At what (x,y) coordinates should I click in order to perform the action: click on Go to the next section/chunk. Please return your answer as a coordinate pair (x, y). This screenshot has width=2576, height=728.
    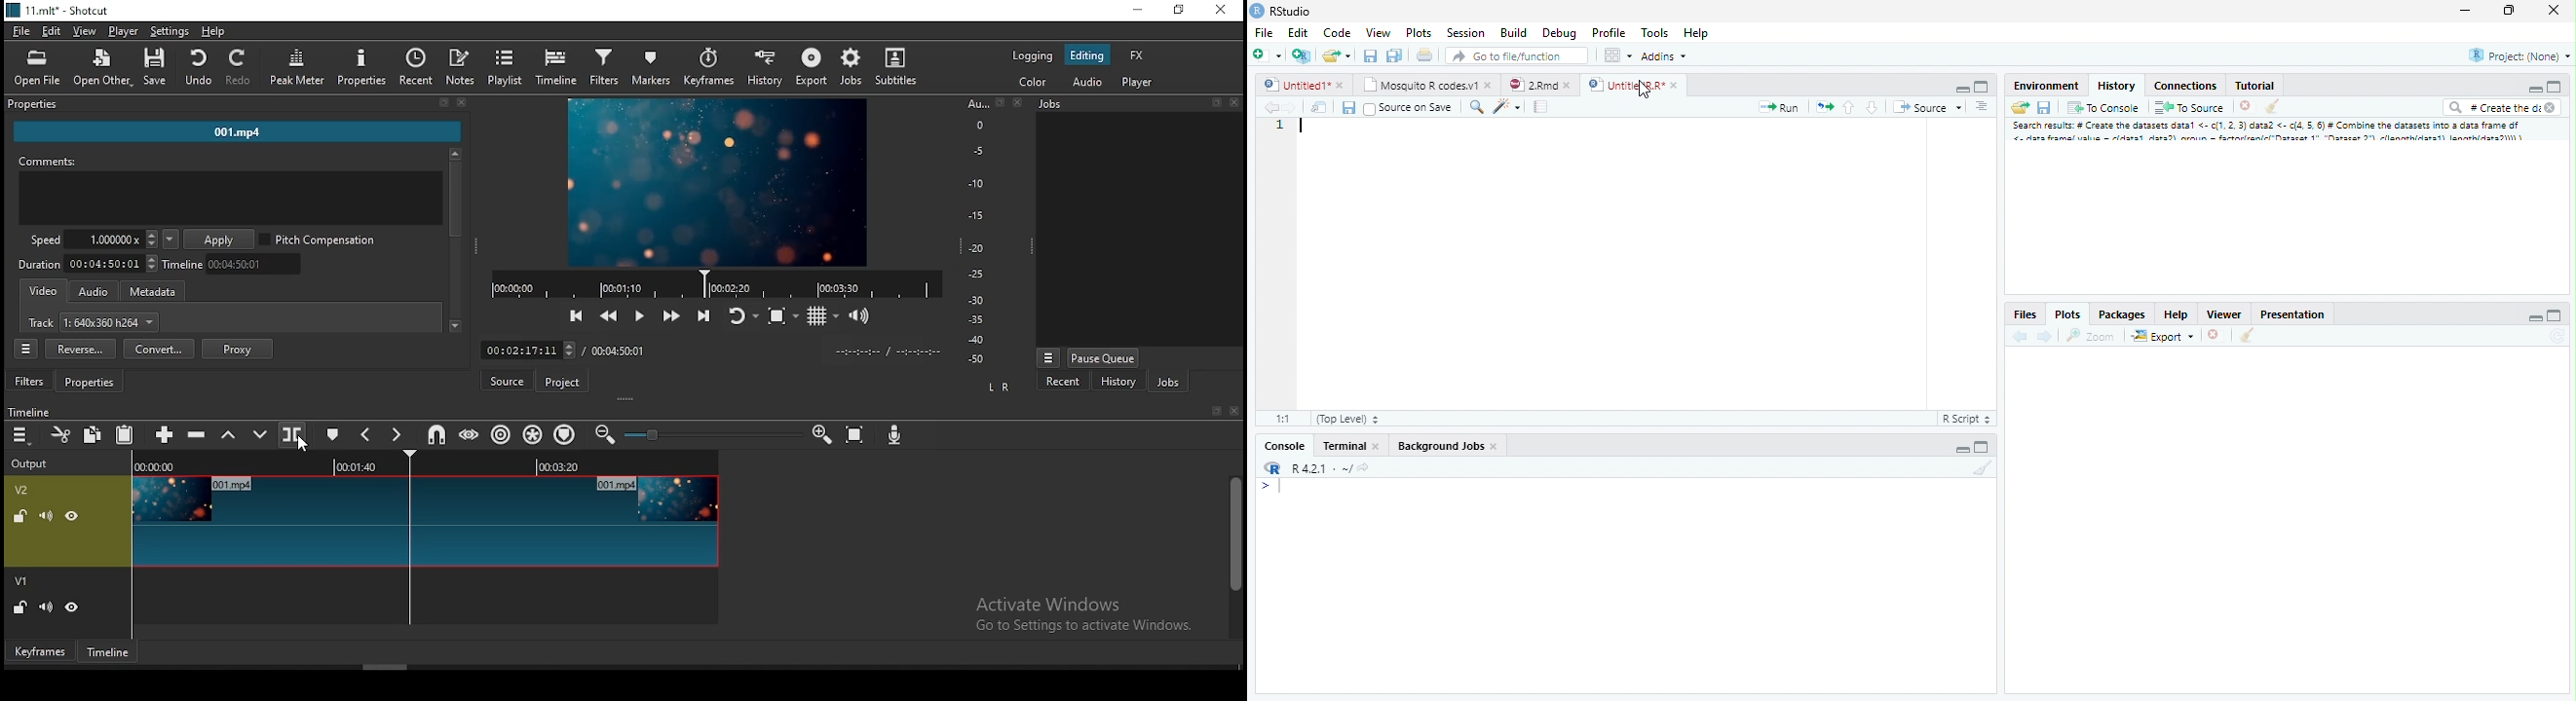
    Looking at the image, I should click on (1872, 108).